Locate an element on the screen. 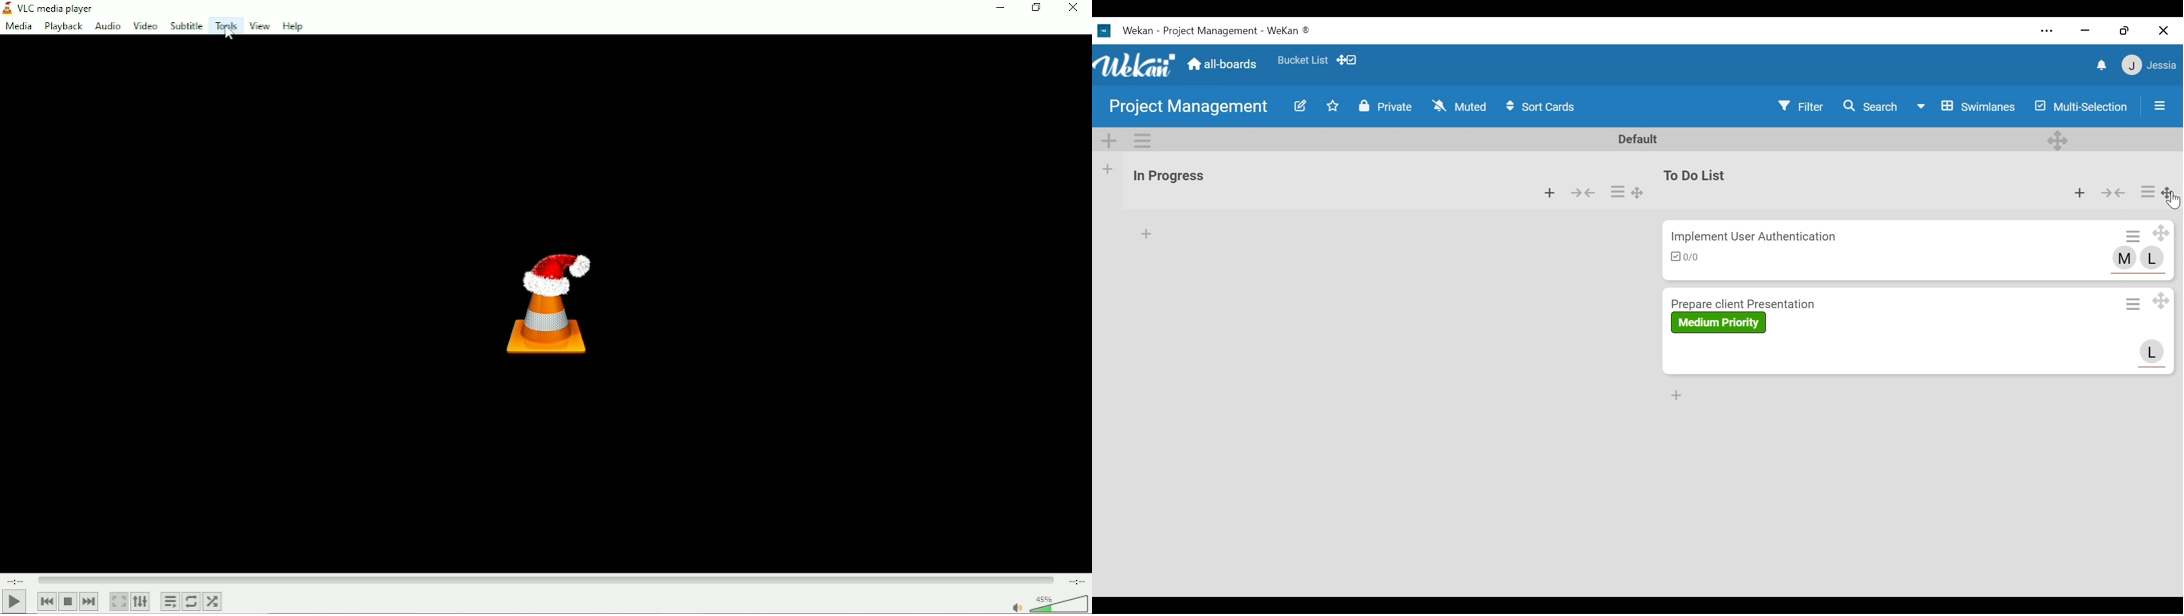 The height and width of the screenshot is (616, 2184). Add list is located at coordinates (1108, 169).